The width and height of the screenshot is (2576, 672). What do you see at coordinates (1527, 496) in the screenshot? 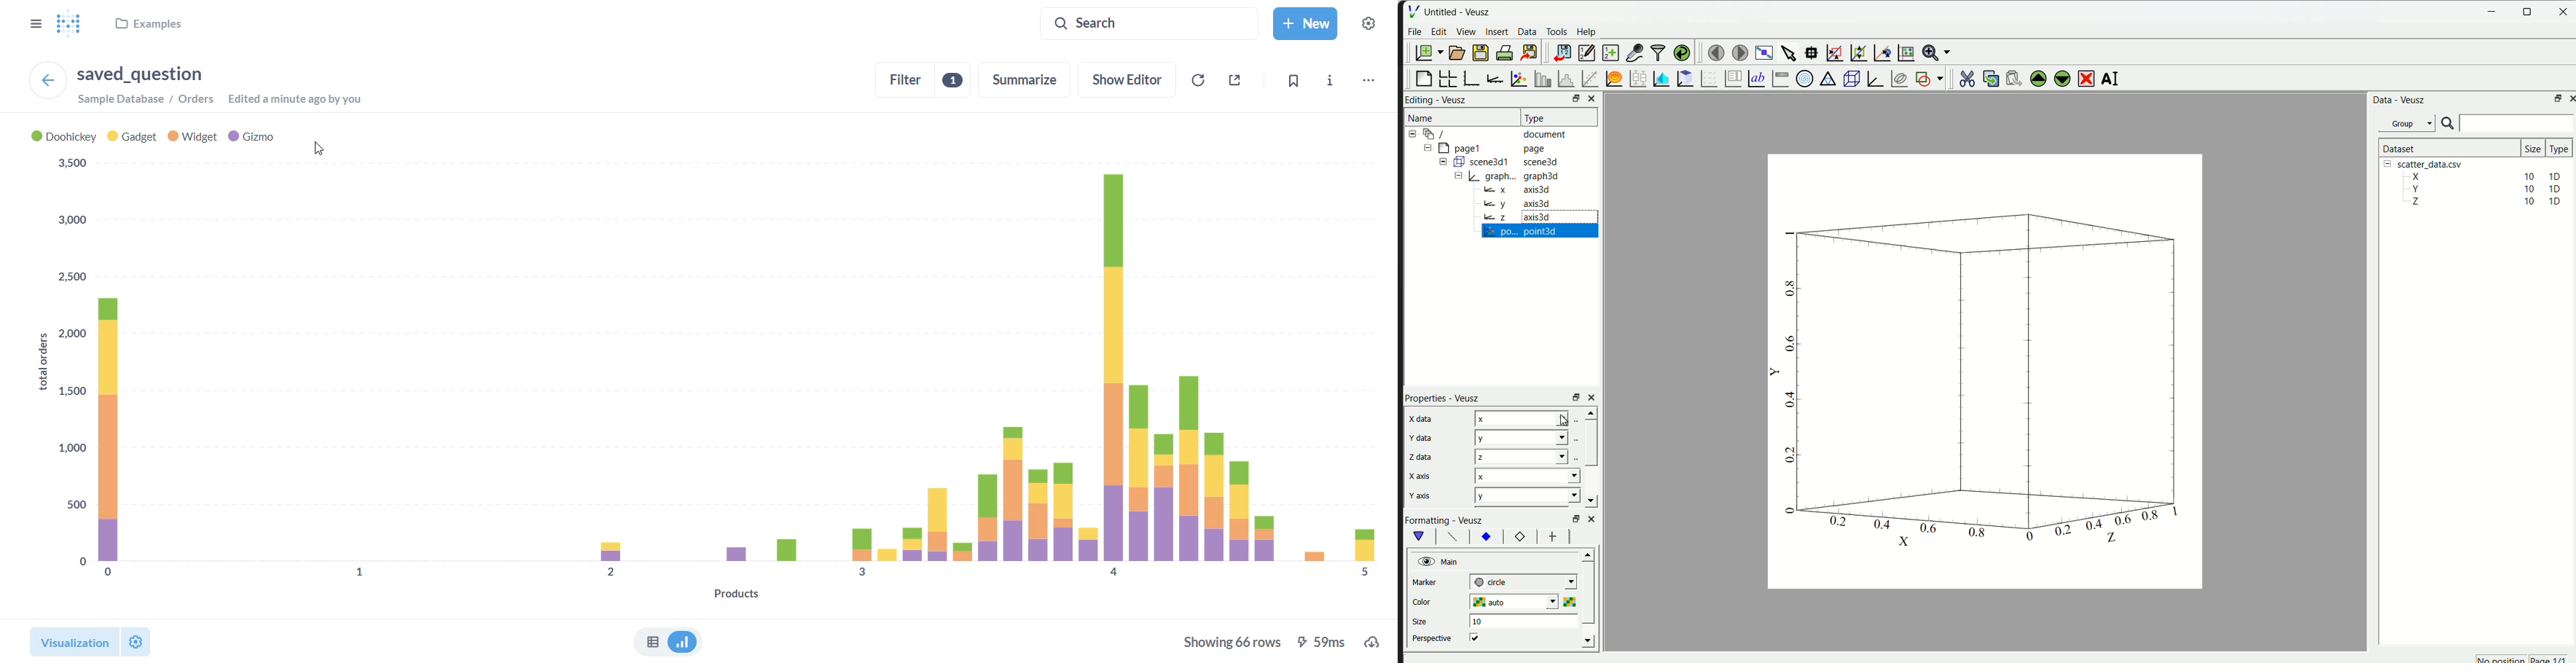
I see `y` at bounding box center [1527, 496].